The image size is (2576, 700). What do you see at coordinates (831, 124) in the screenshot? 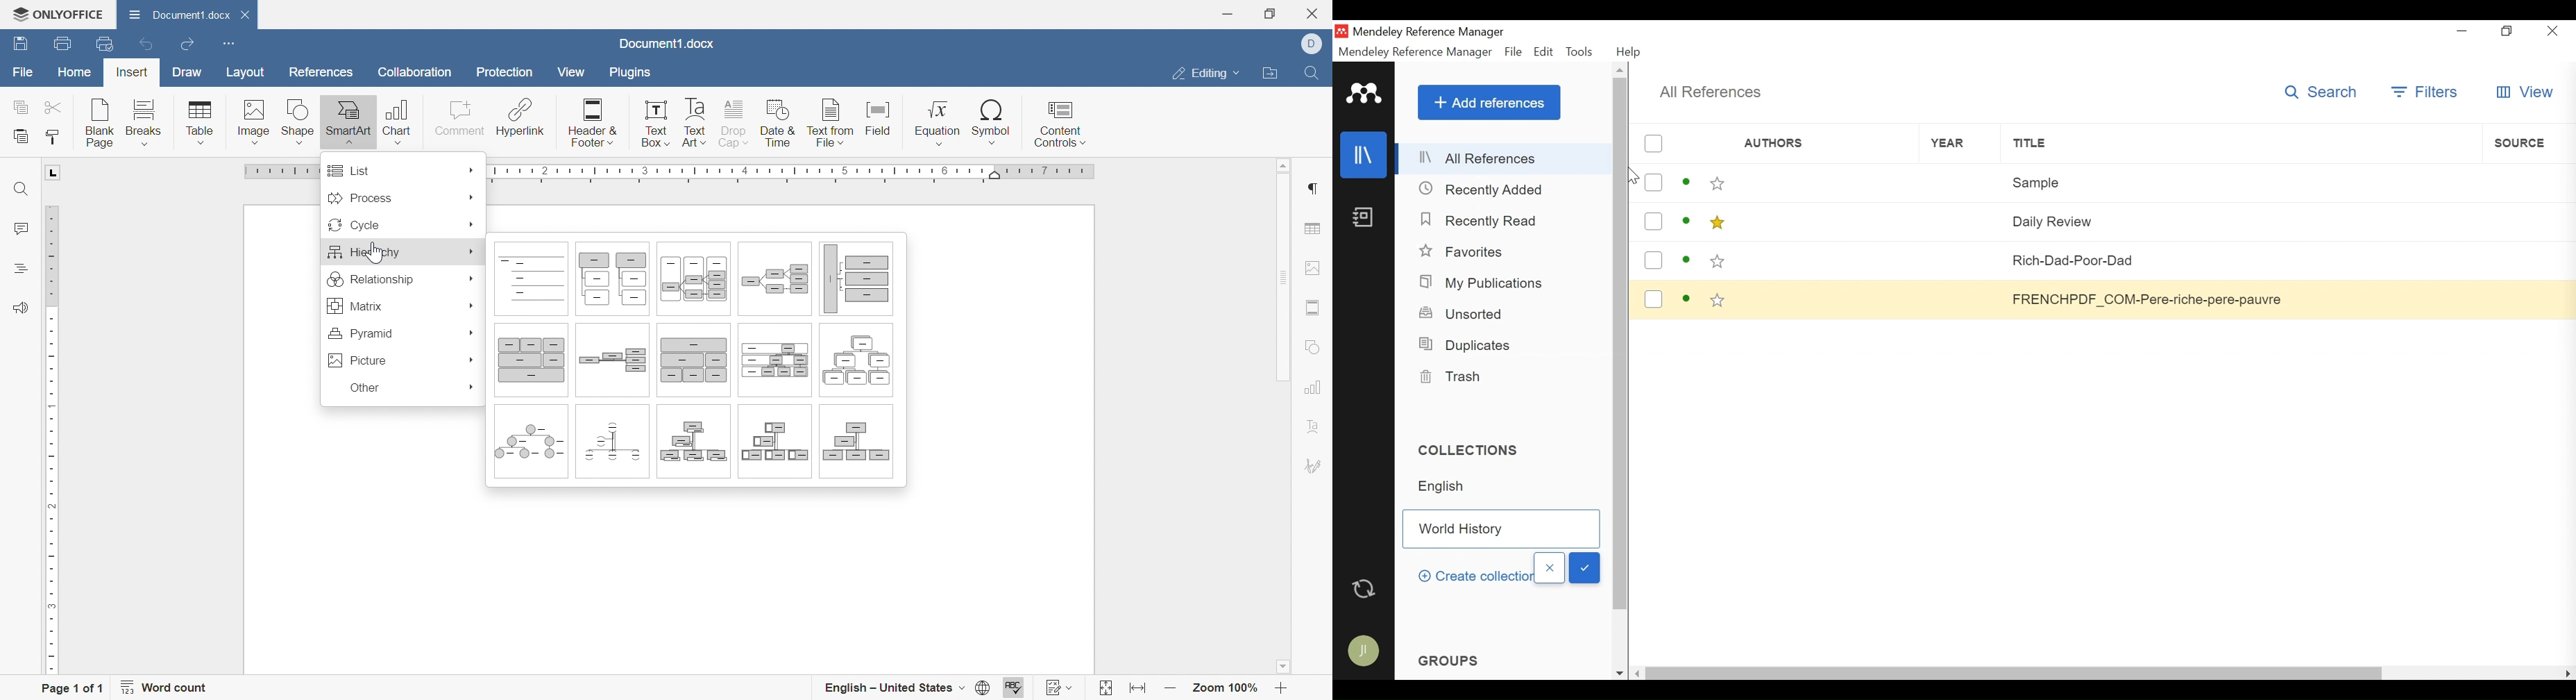
I see `Text from file` at bounding box center [831, 124].